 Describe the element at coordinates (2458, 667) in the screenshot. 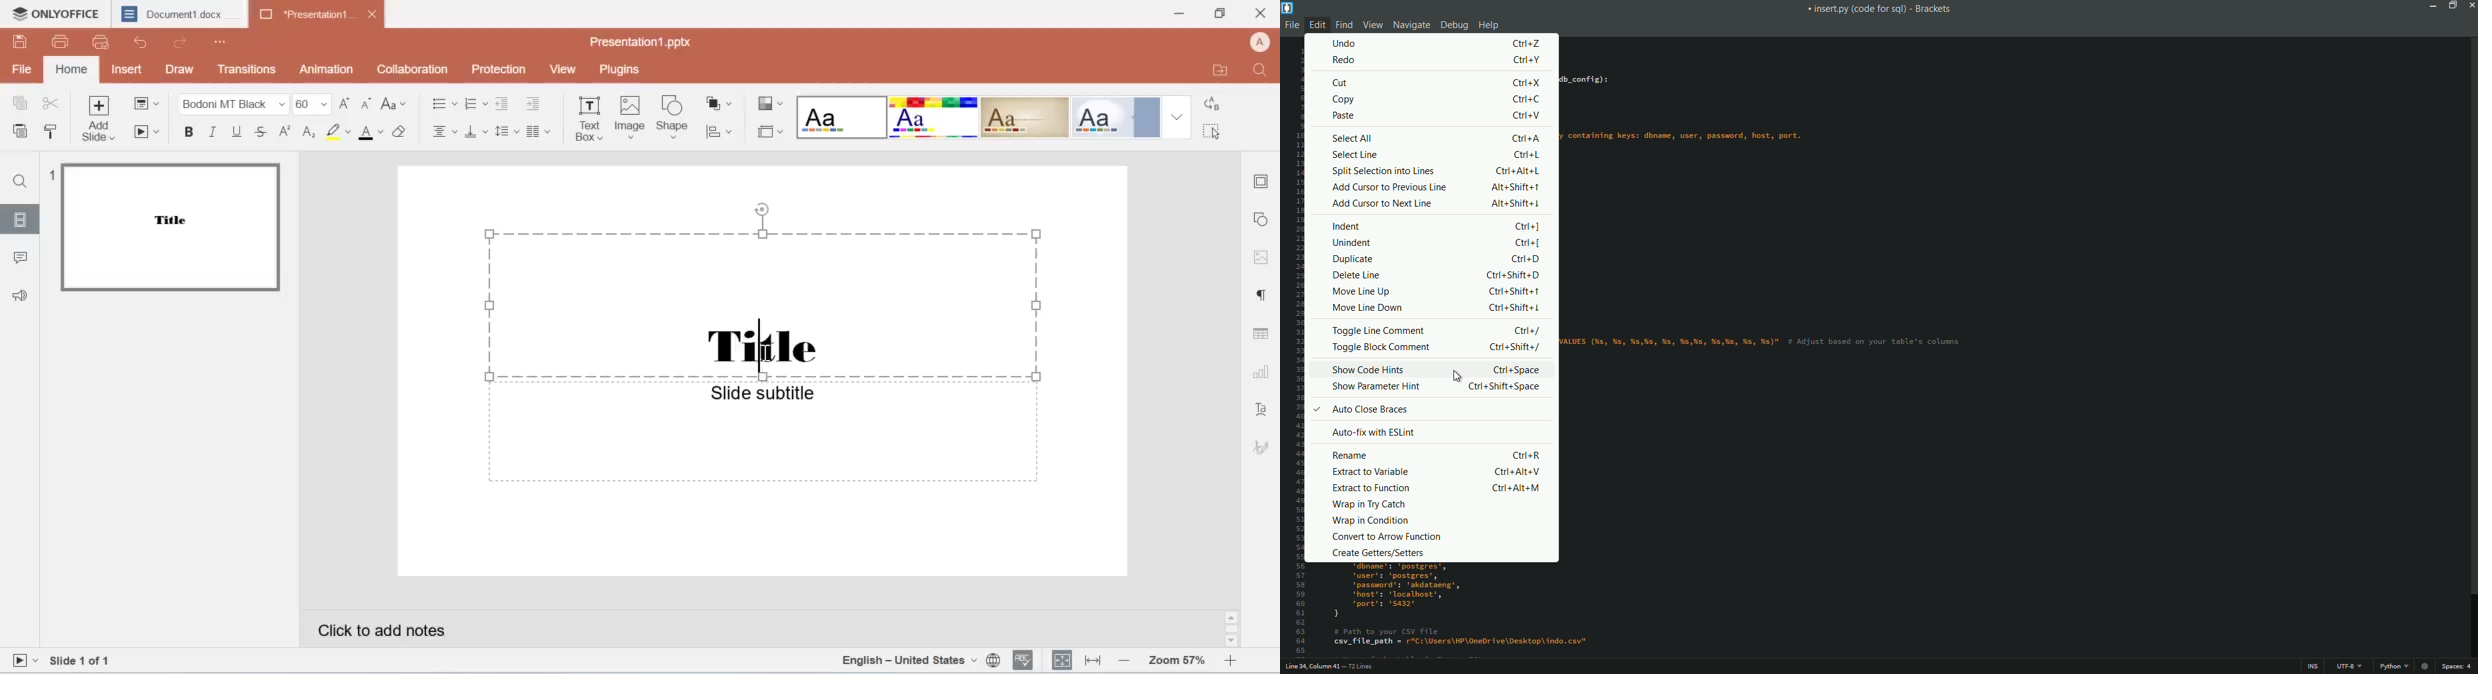

I see `space` at that location.